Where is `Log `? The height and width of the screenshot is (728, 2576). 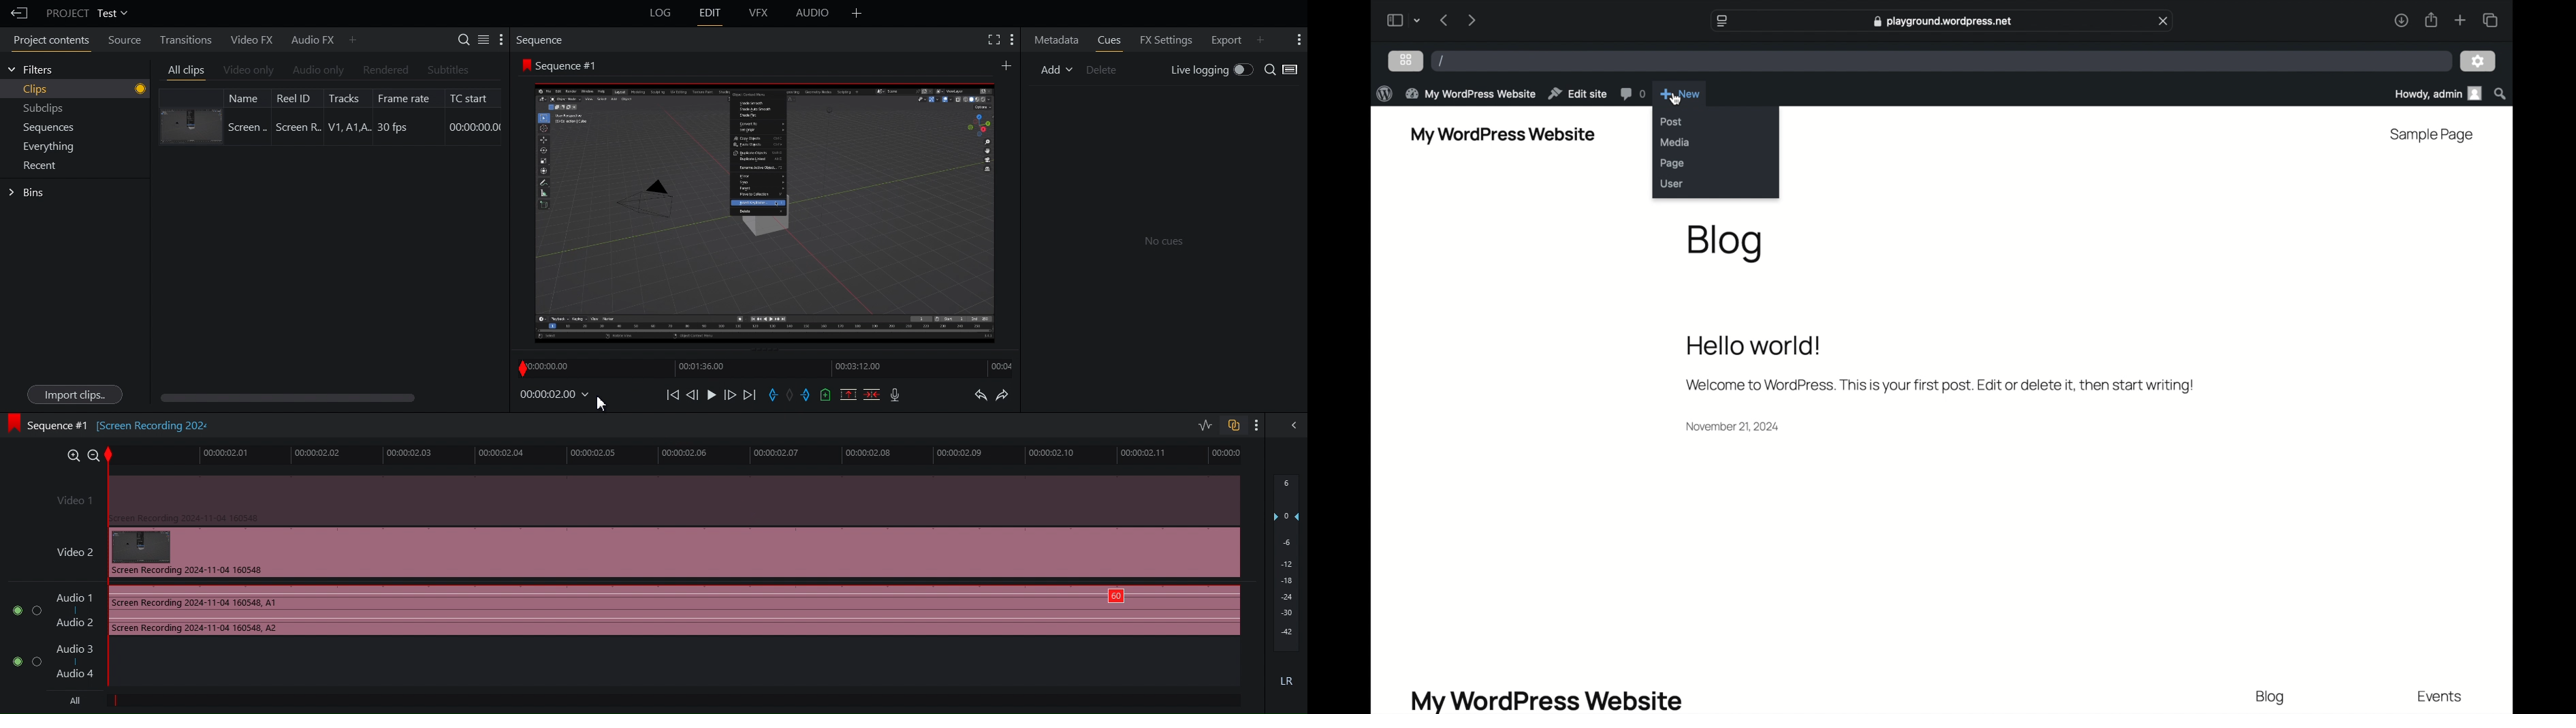
Log  is located at coordinates (658, 14).